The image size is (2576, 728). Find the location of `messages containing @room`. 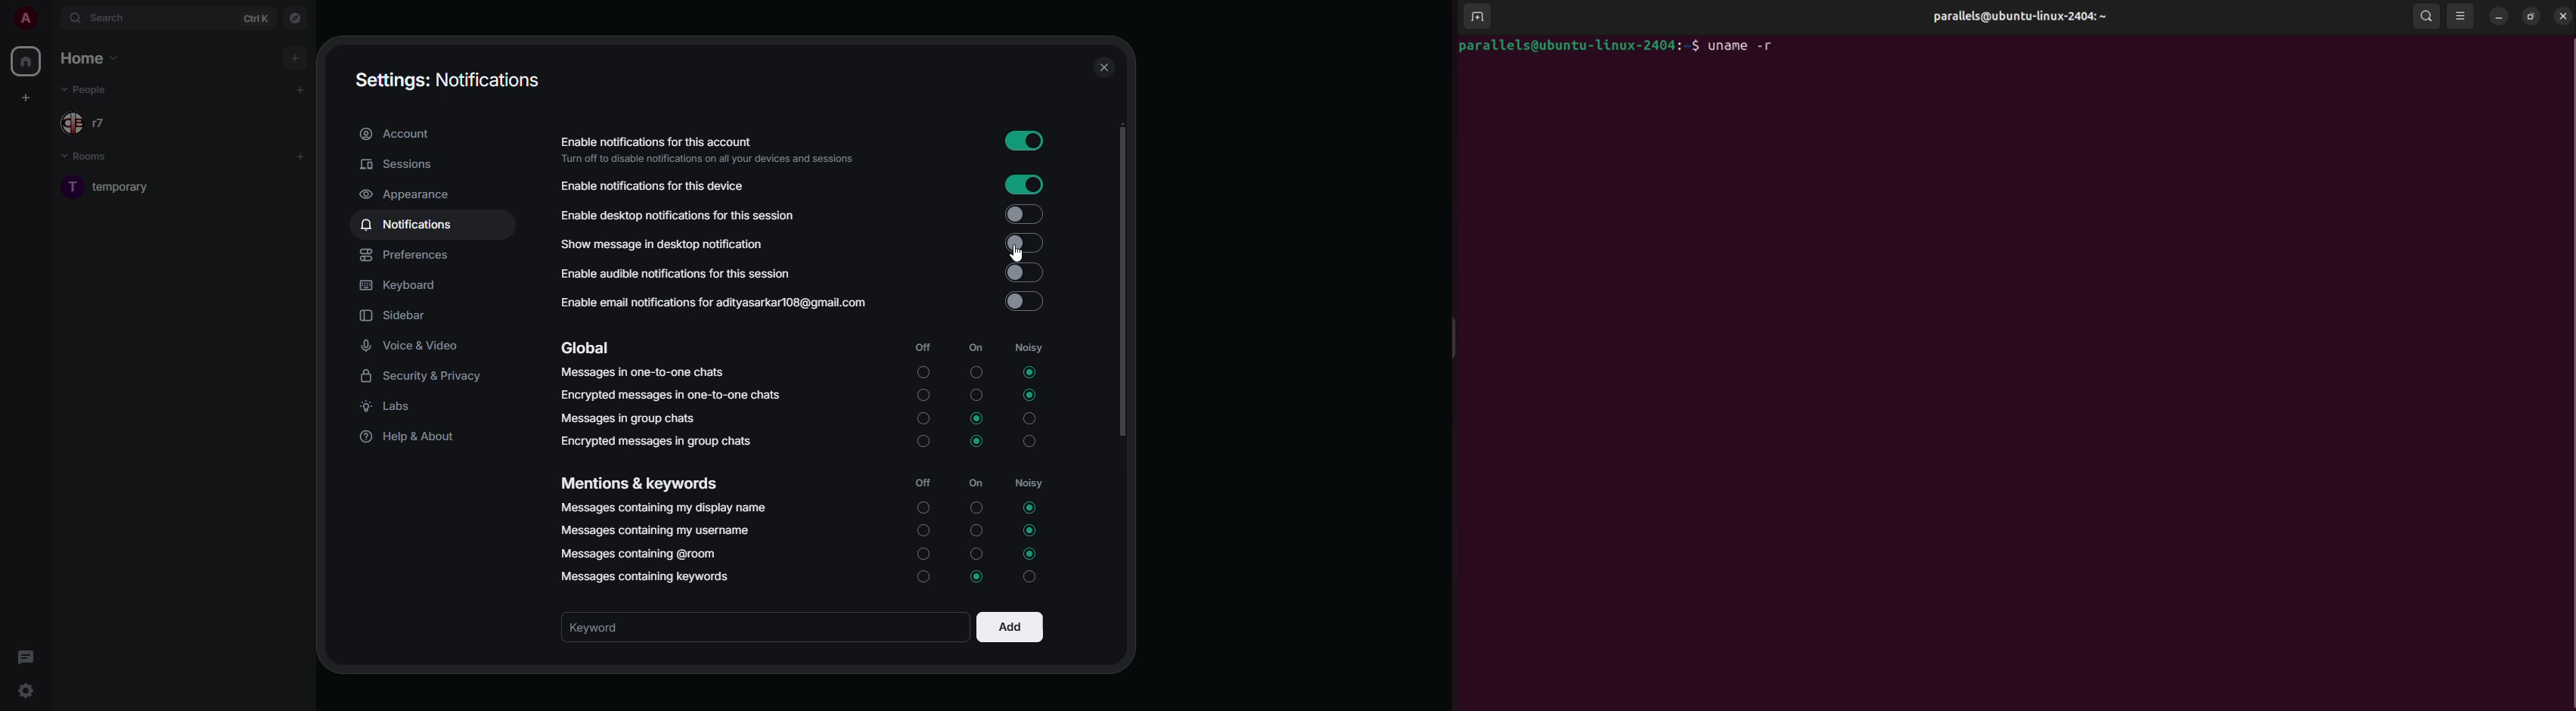

messages containing @room is located at coordinates (644, 554).